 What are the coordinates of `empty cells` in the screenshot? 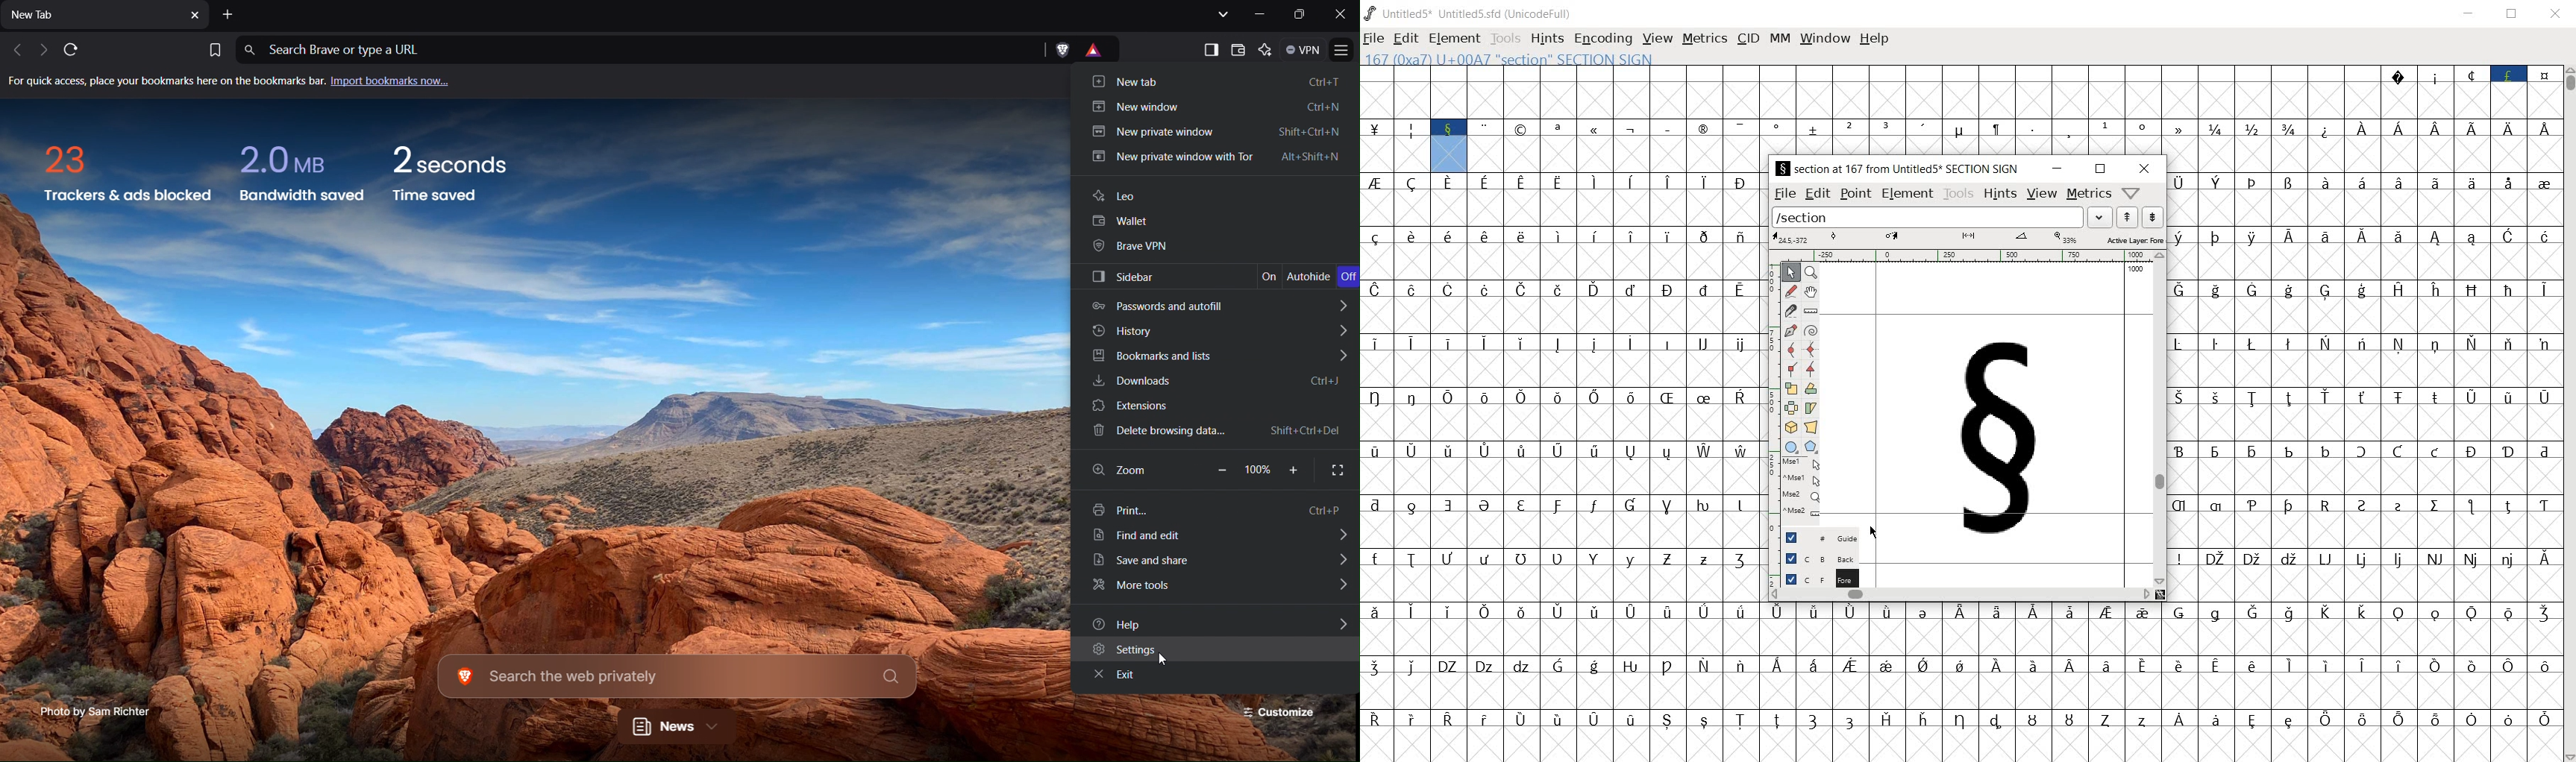 It's located at (1565, 262).